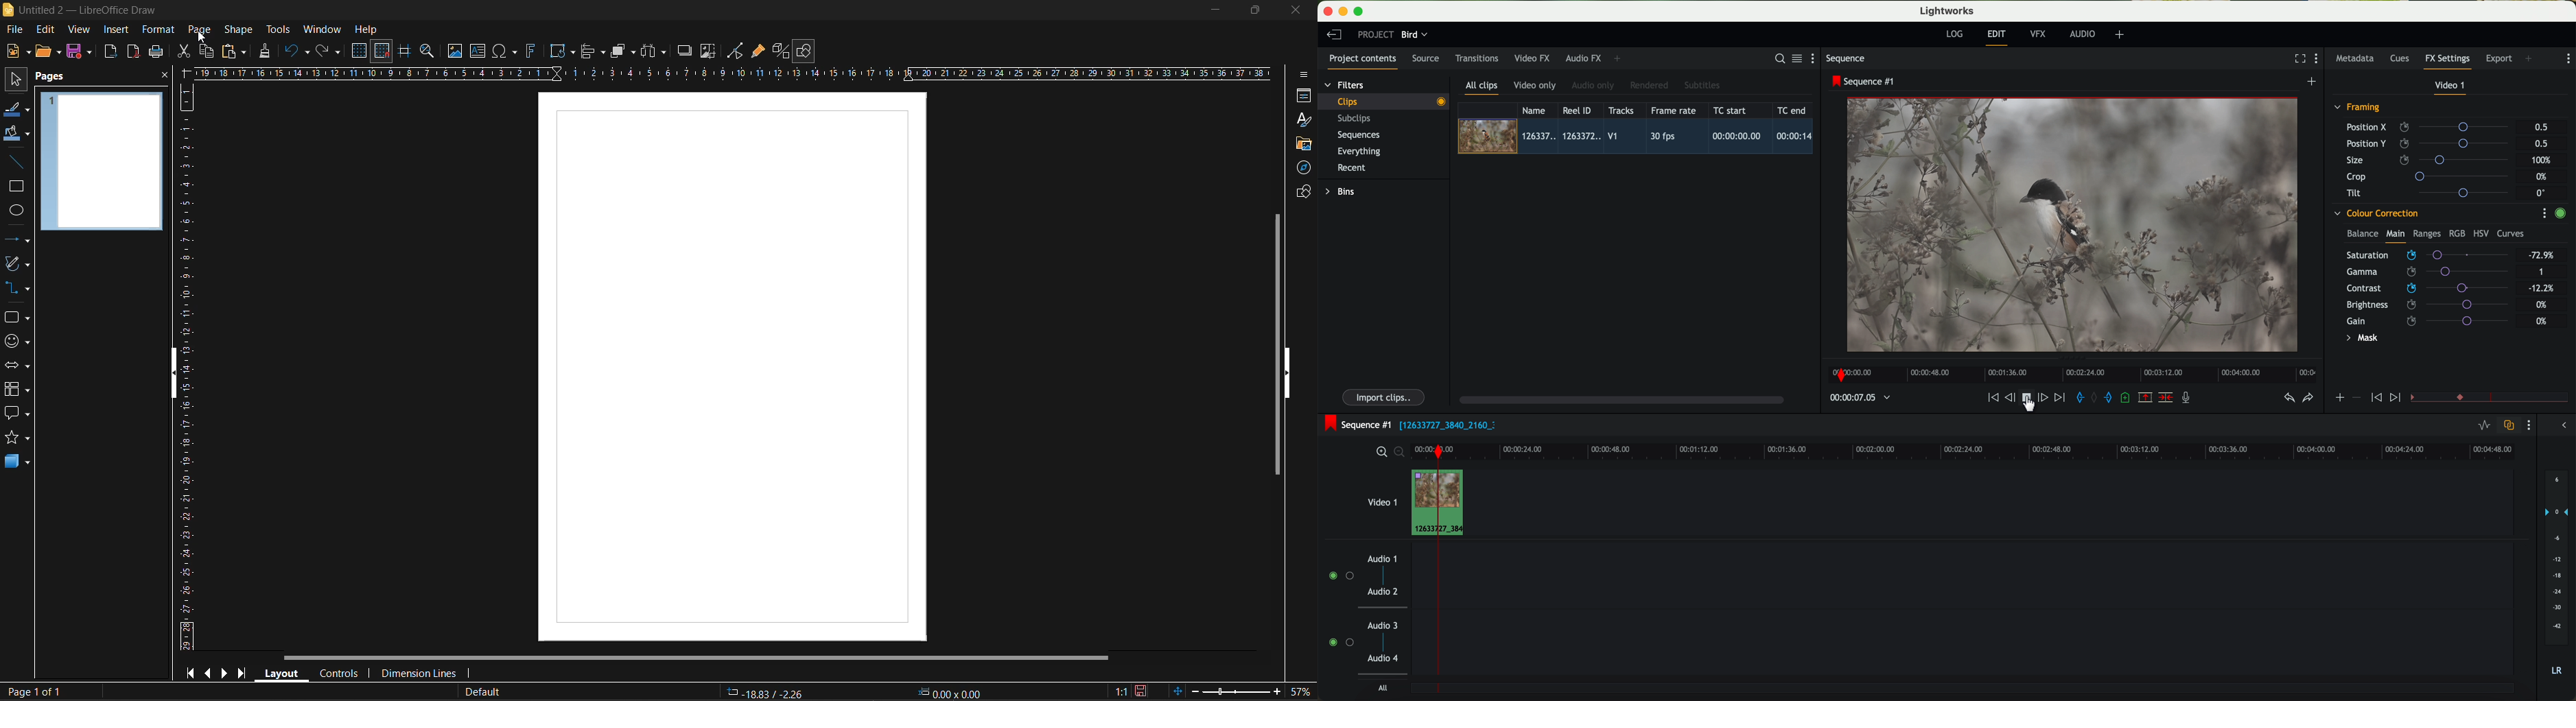 The width and height of the screenshot is (2576, 728). Describe the element at coordinates (1817, 58) in the screenshot. I see `show settings menu` at that location.